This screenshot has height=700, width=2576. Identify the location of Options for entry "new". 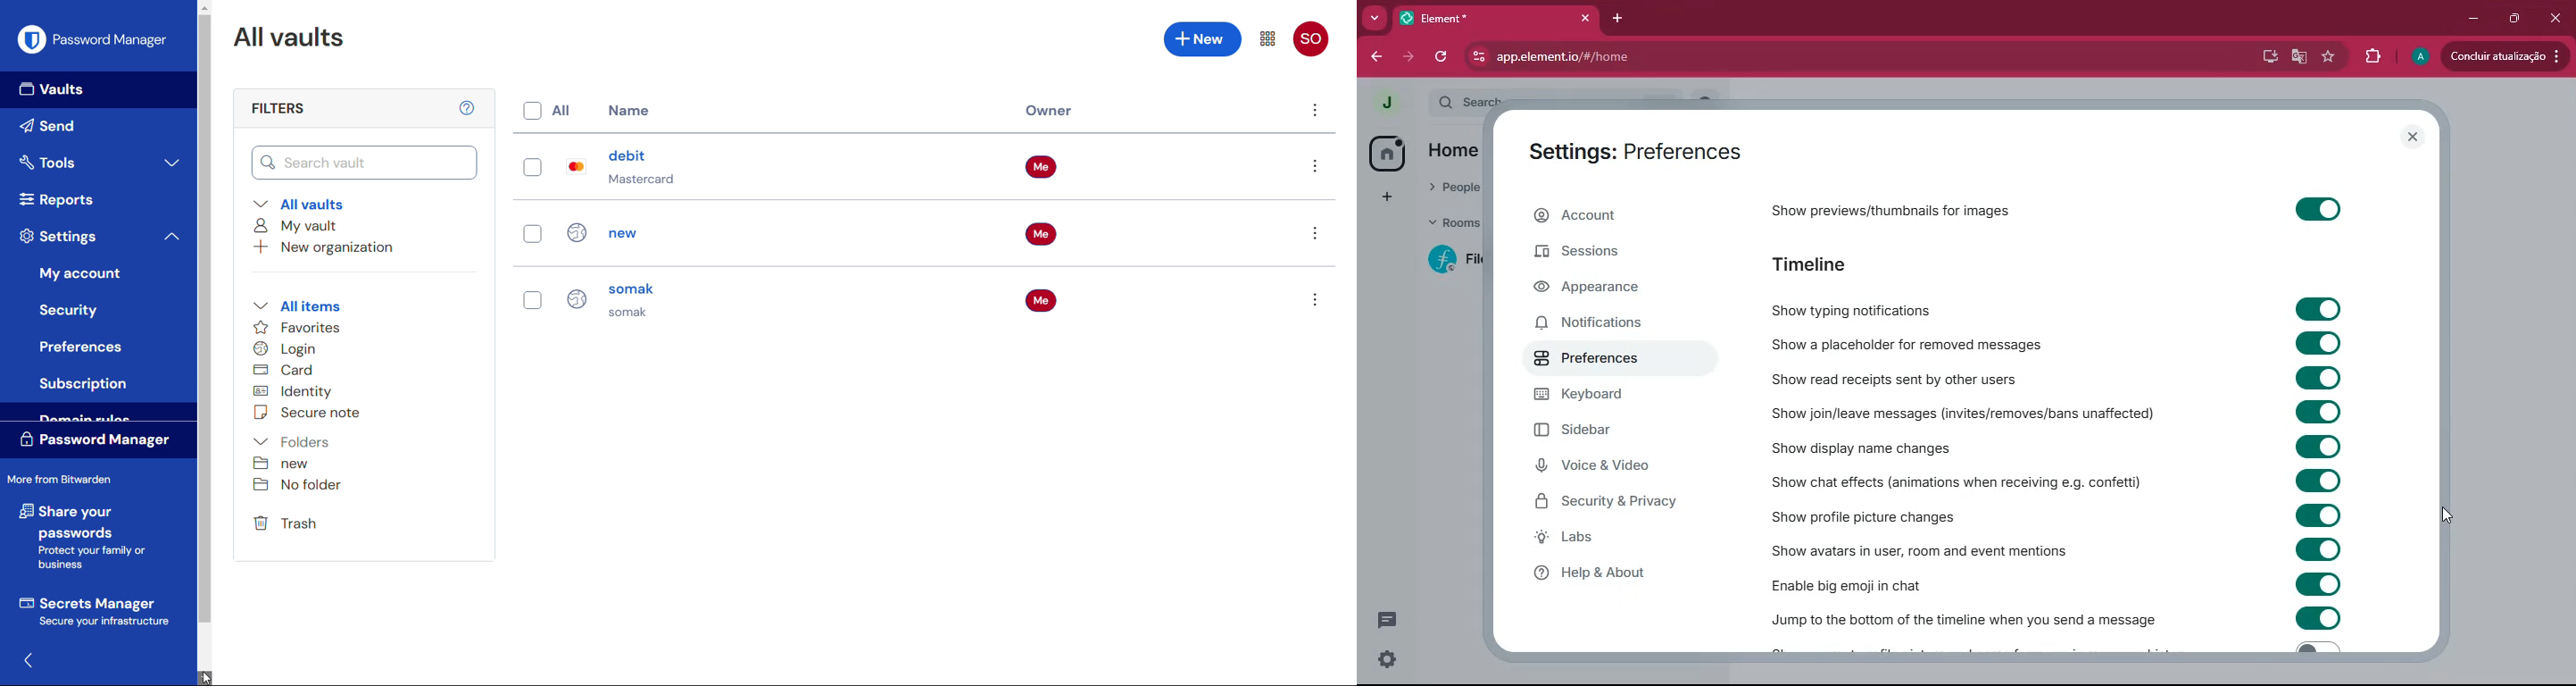
(1314, 233).